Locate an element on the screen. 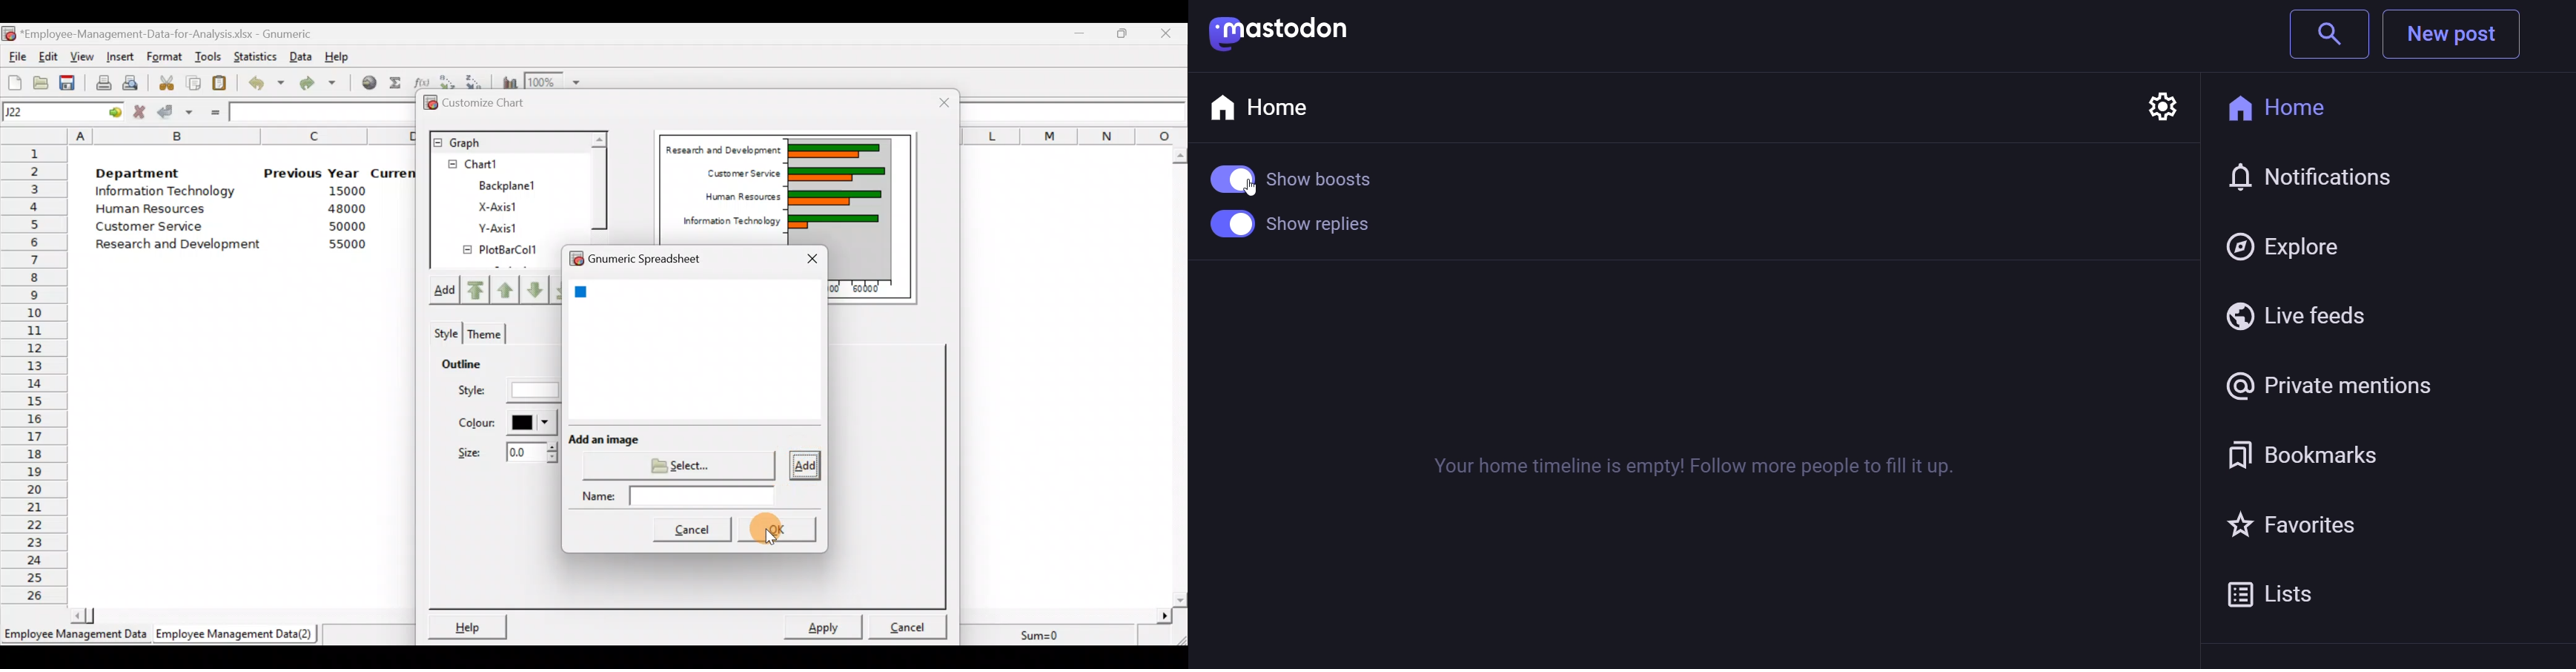  Move upward is located at coordinates (479, 289).